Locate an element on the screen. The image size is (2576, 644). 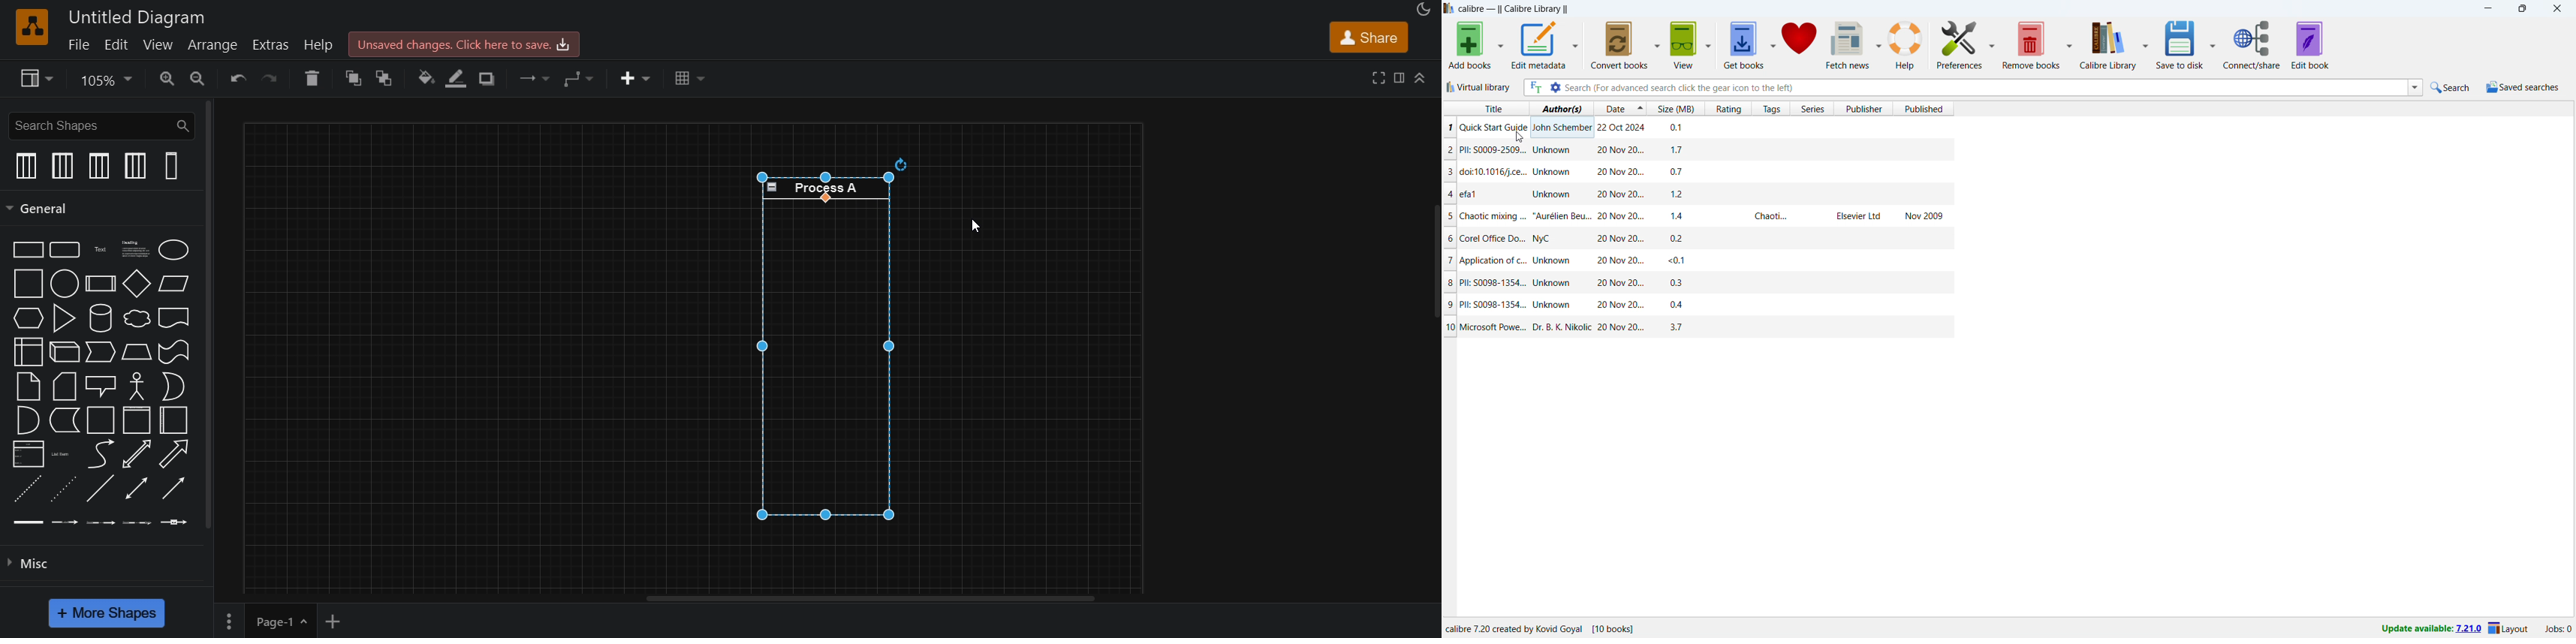
data storage is located at coordinates (64, 422).